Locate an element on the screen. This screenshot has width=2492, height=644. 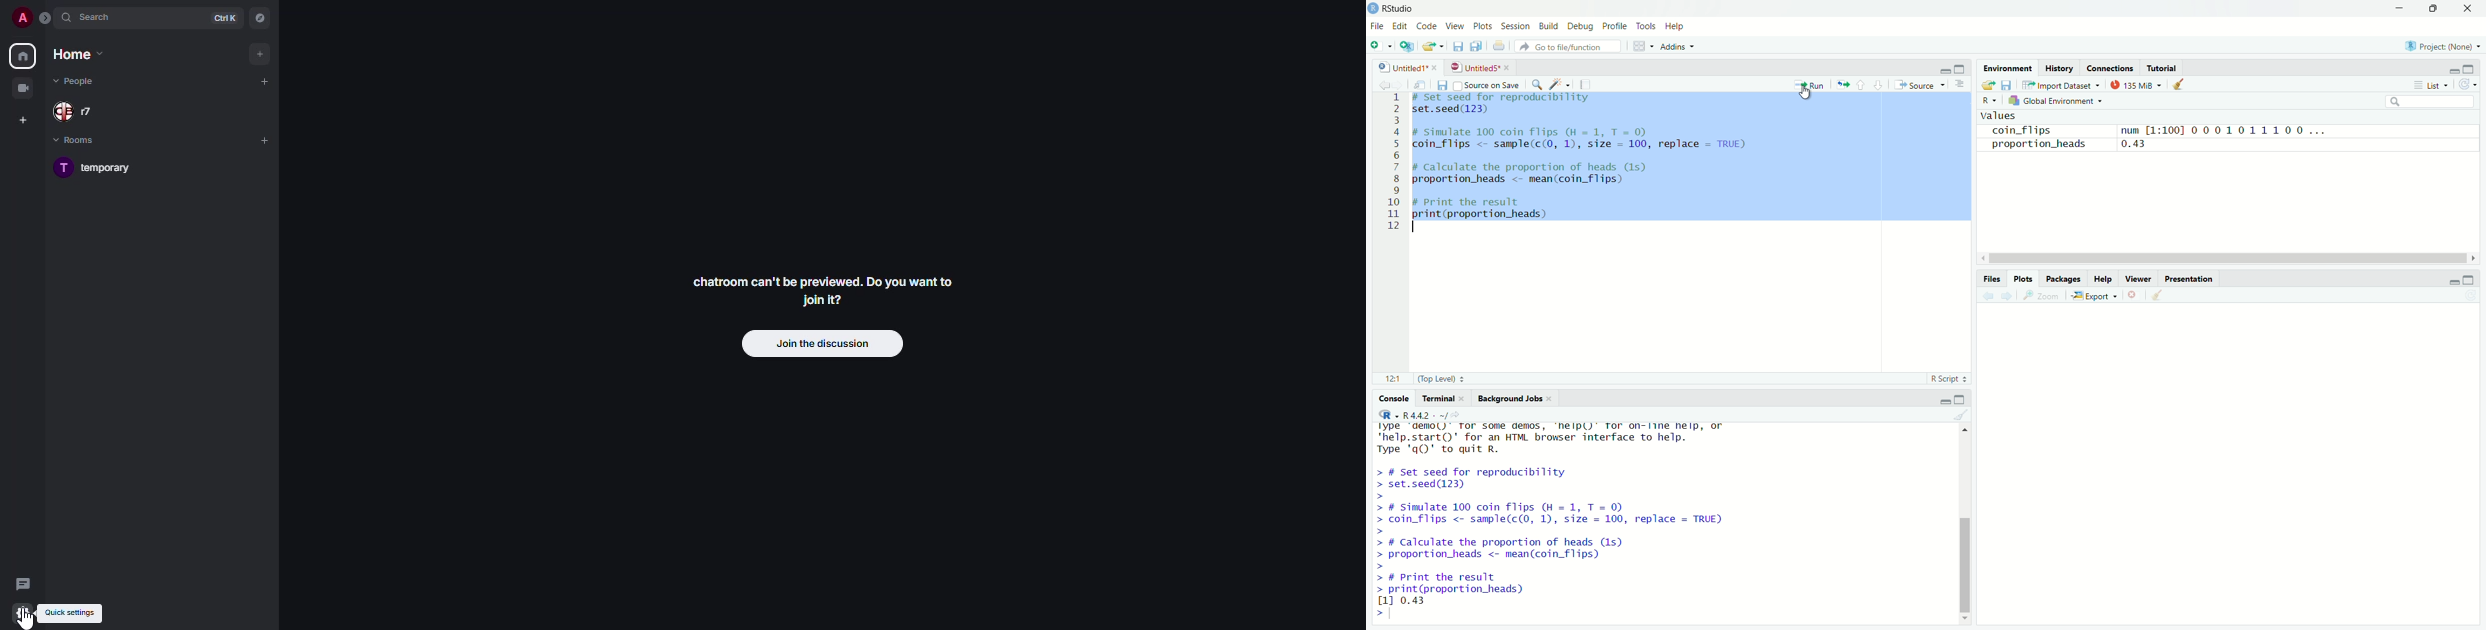
background jobs is located at coordinates (1510, 399).